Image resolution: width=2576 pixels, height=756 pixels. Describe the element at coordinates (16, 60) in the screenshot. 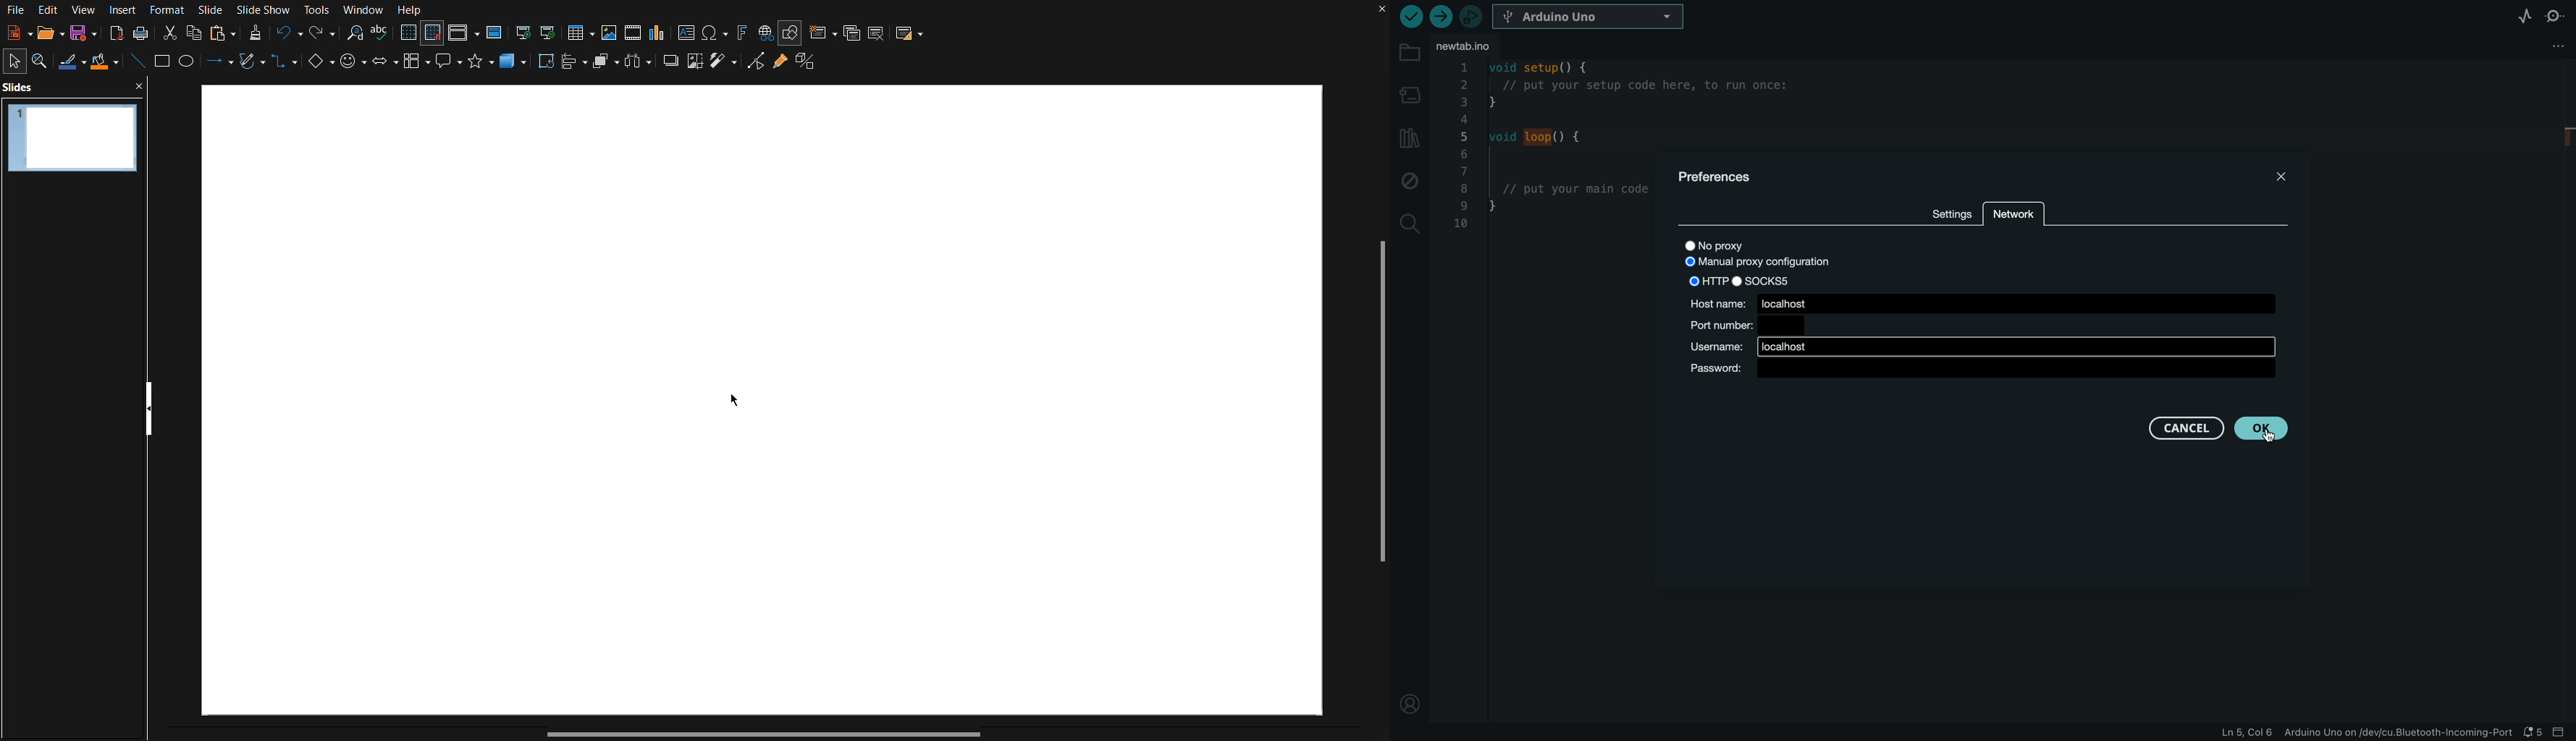

I see `Select` at that location.